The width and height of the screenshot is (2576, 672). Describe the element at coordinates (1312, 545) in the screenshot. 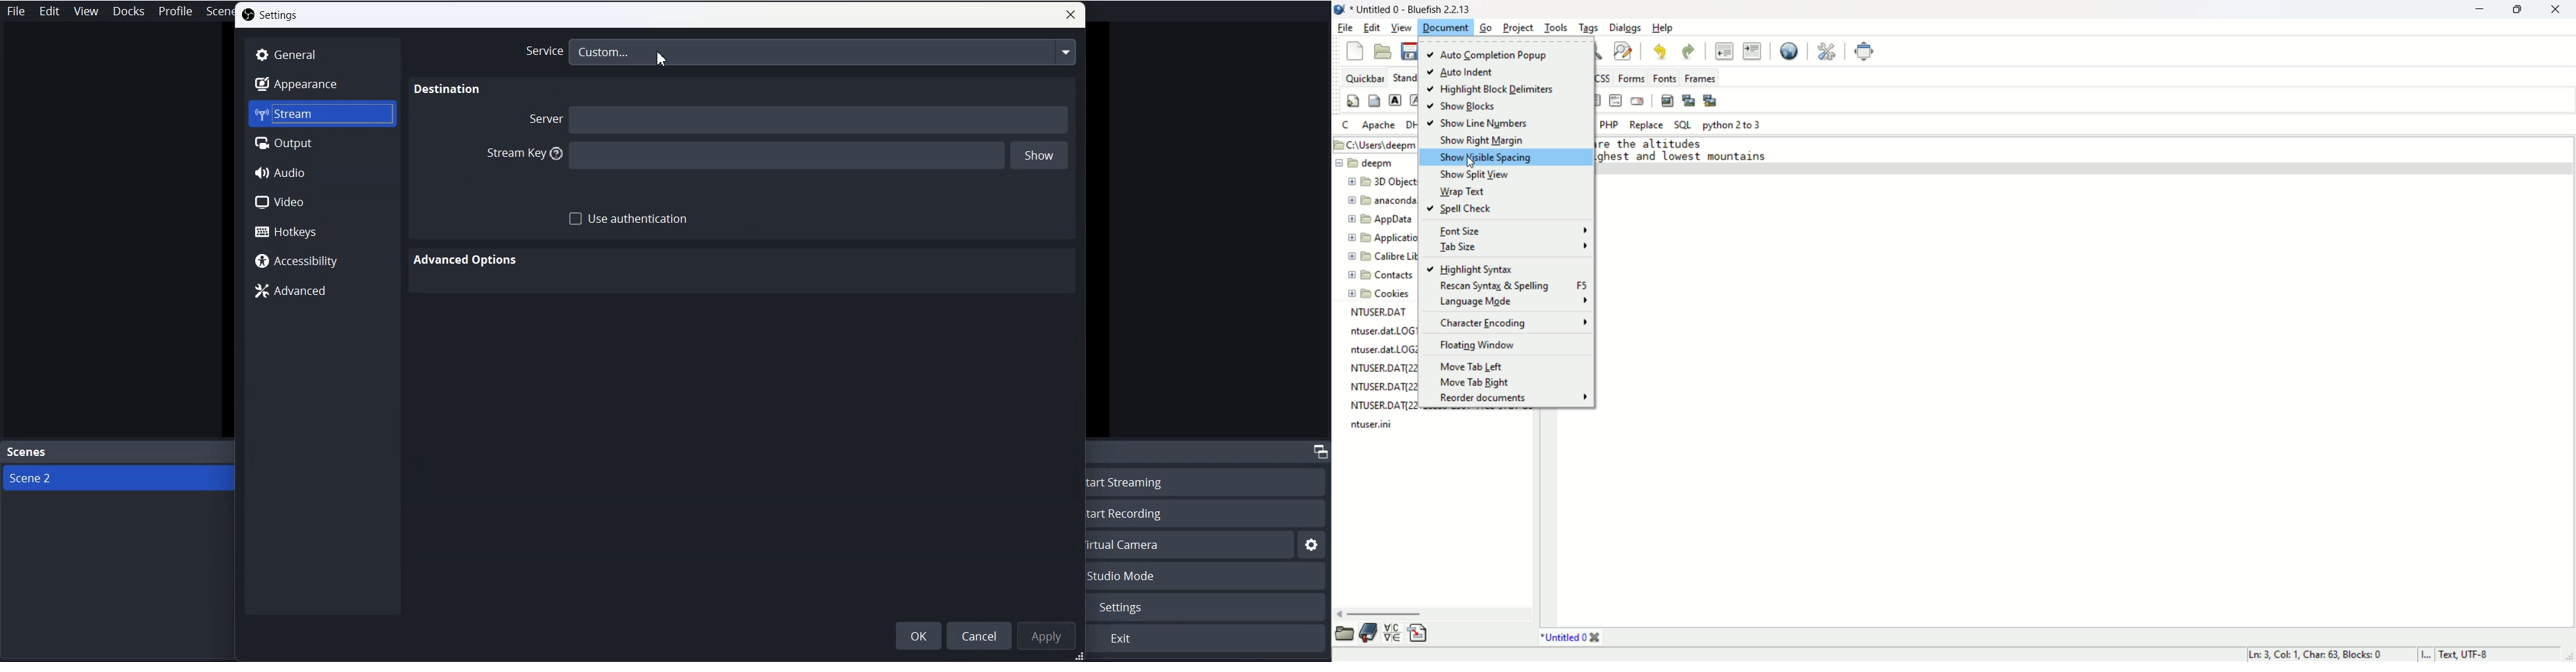

I see `settings` at that location.